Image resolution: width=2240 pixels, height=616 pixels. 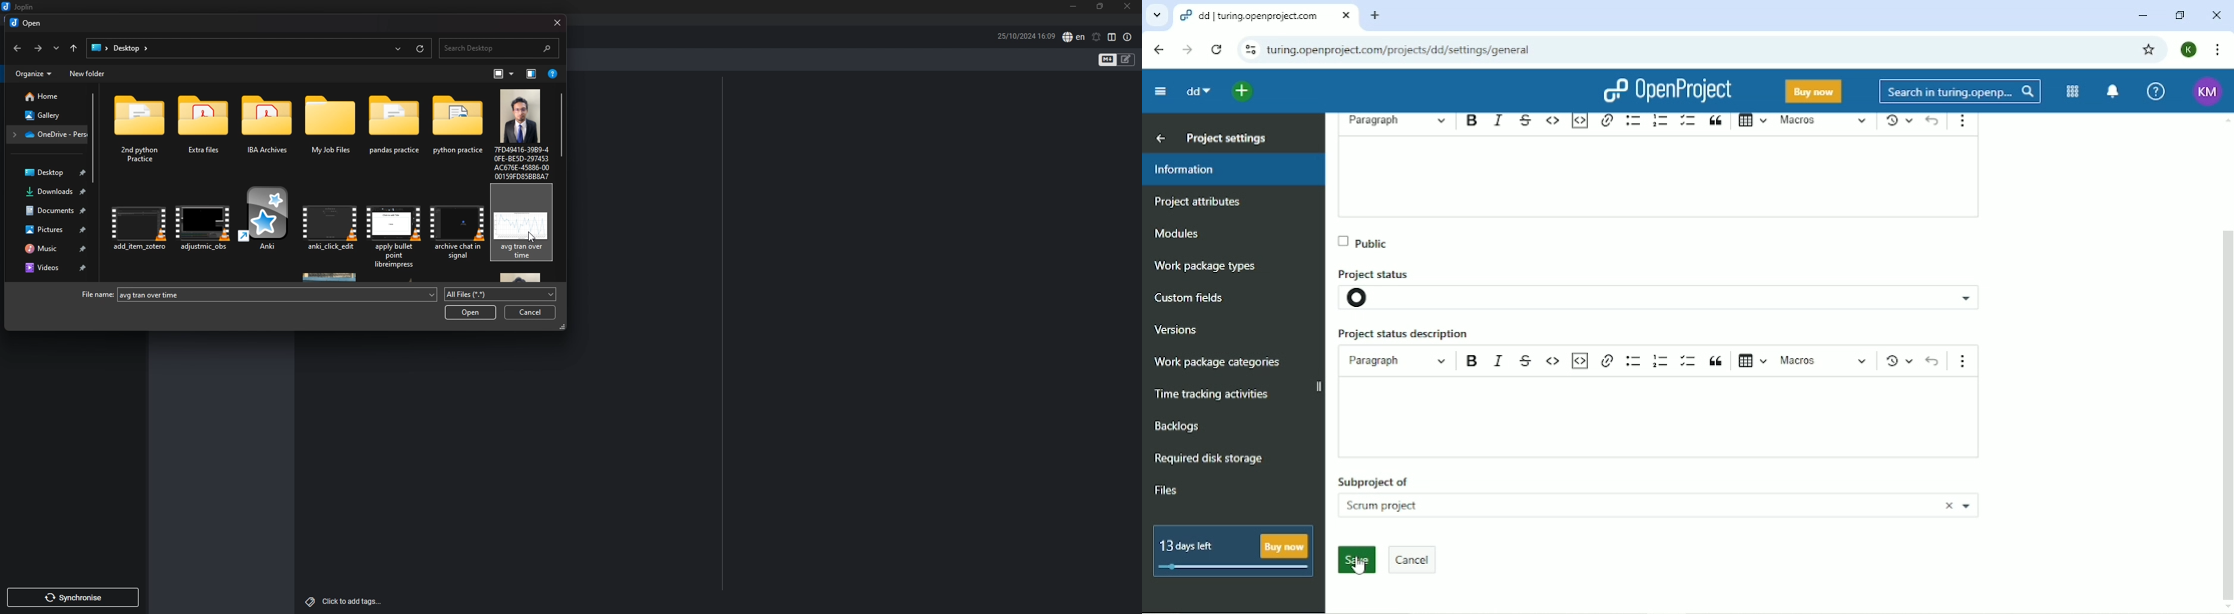 I want to click on close, so click(x=554, y=21).